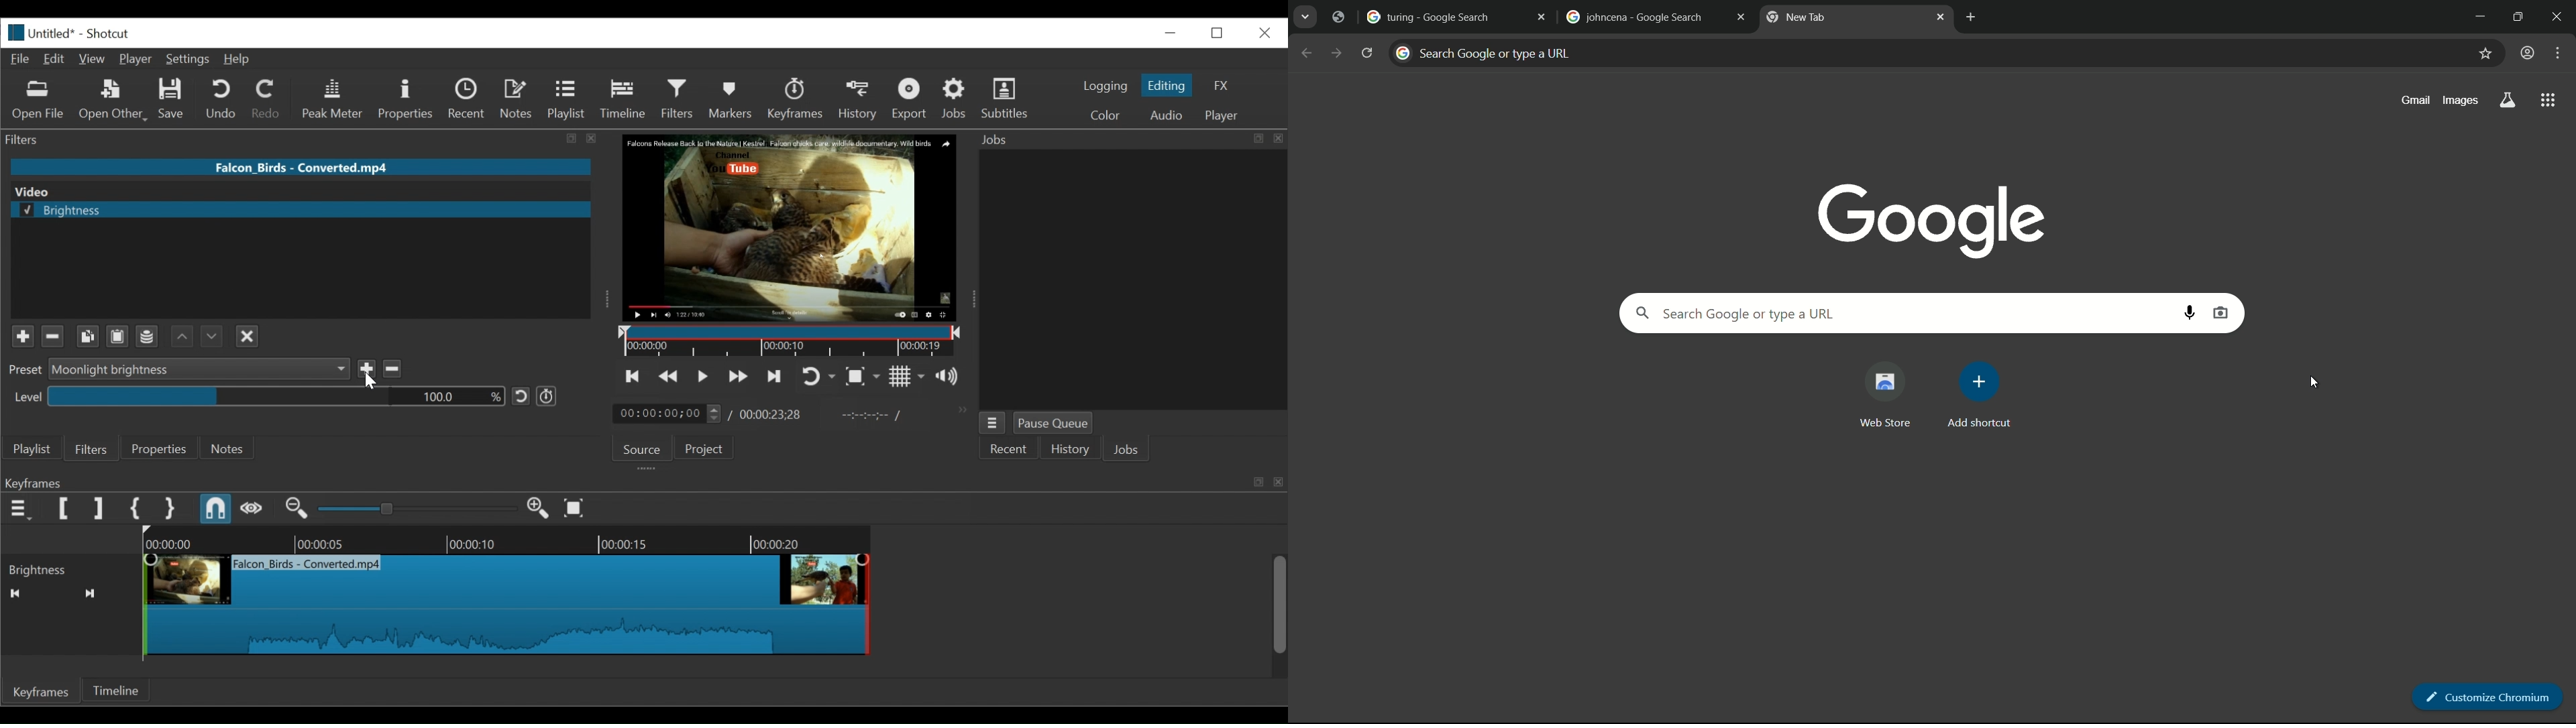 The height and width of the screenshot is (728, 2576). I want to click on Keyframes, so click(796, 99).